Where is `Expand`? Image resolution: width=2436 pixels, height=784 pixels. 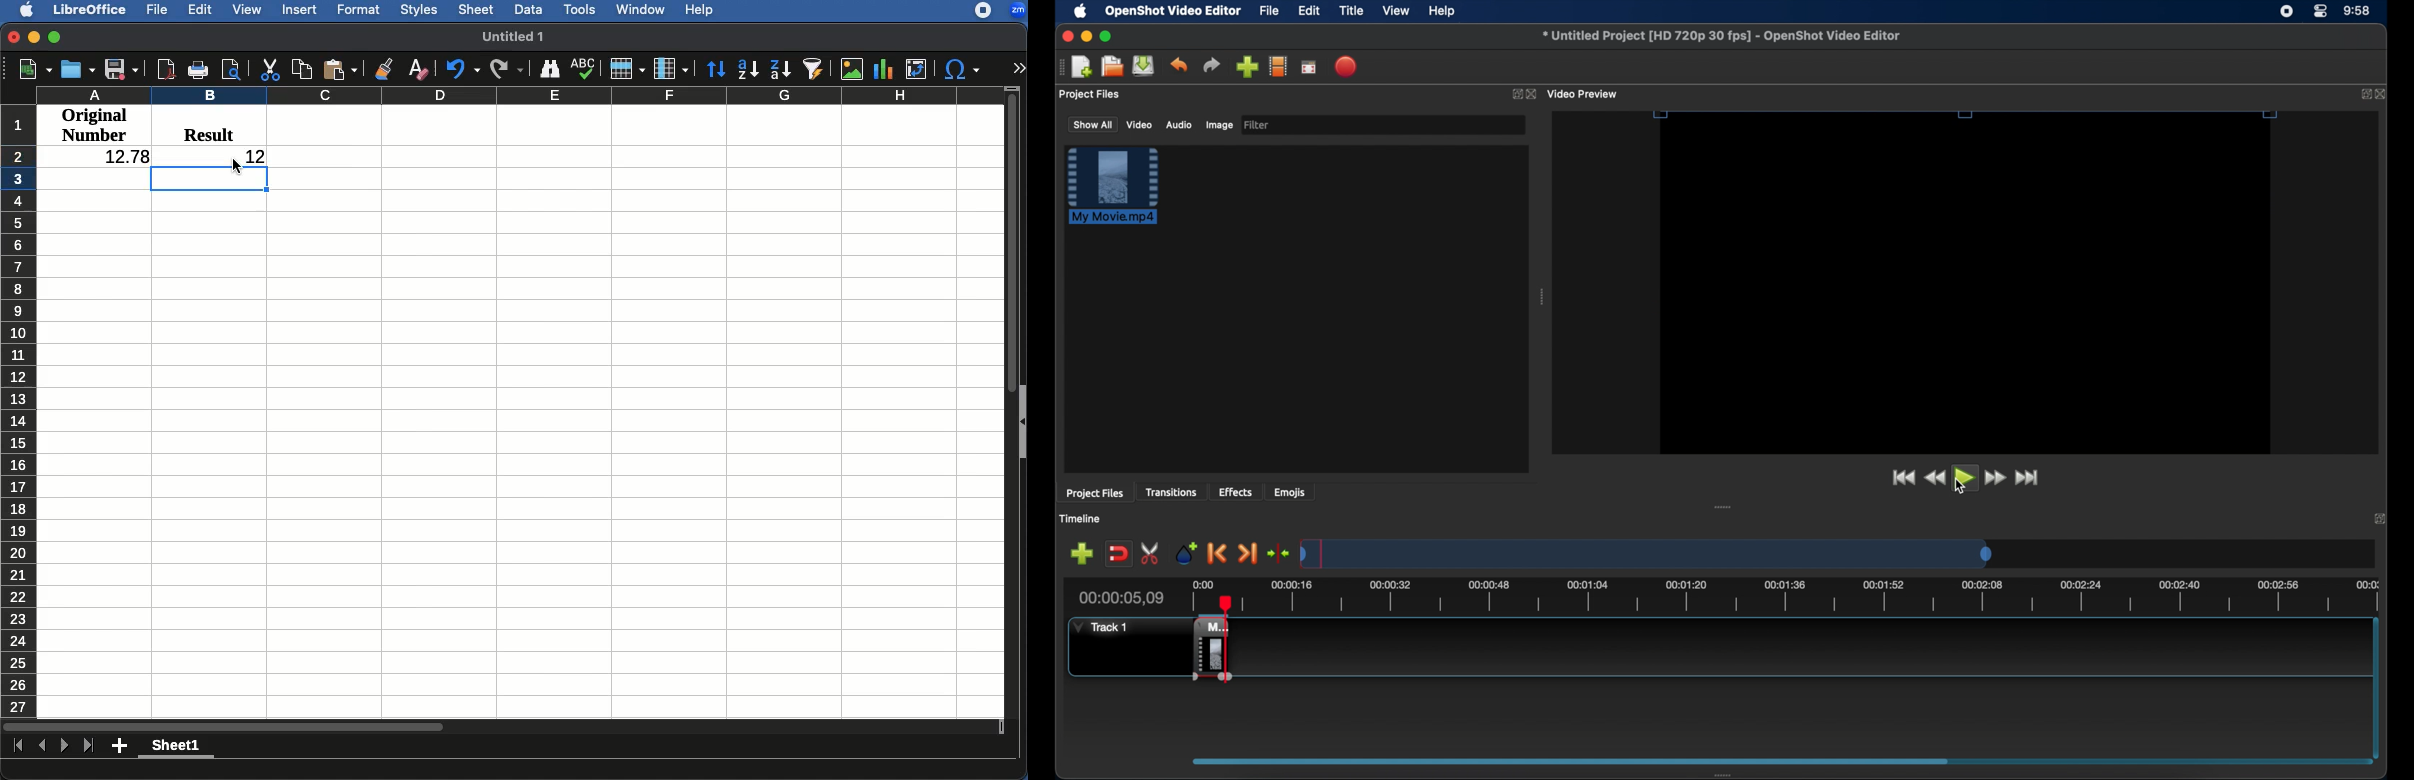 Expand is located at coordinates (1019, 69).